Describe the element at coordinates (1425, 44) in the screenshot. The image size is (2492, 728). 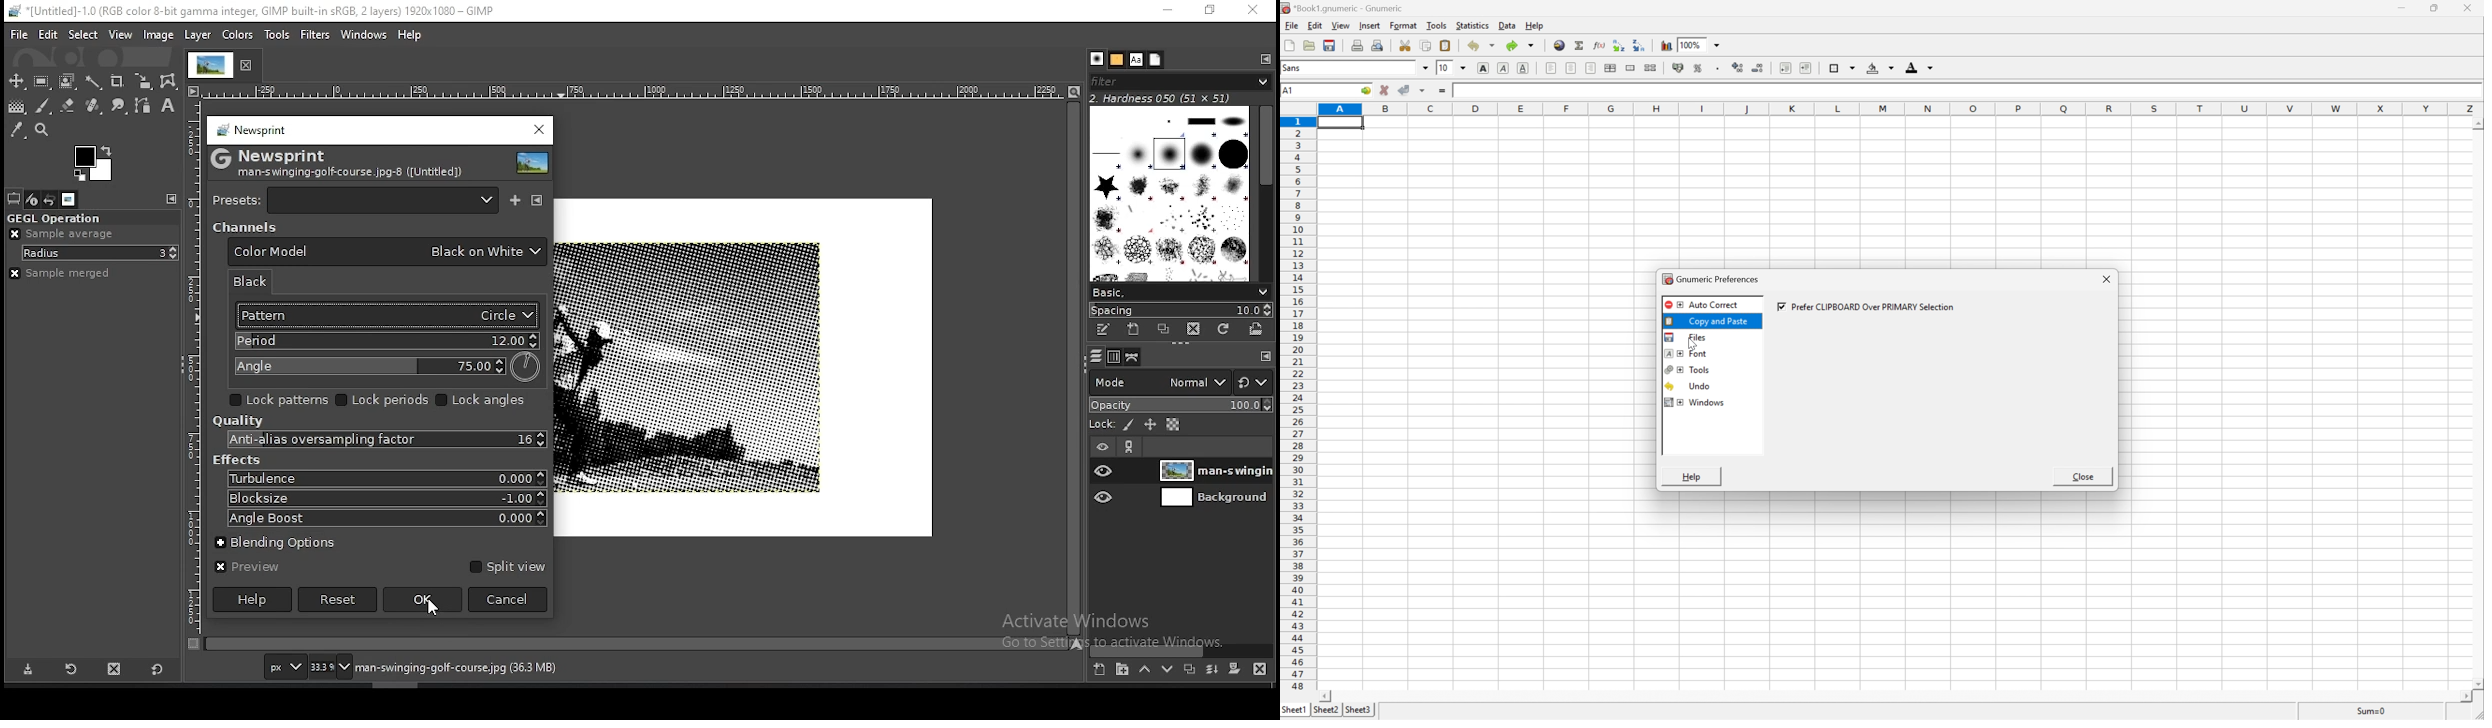
I see `copy` at that location.